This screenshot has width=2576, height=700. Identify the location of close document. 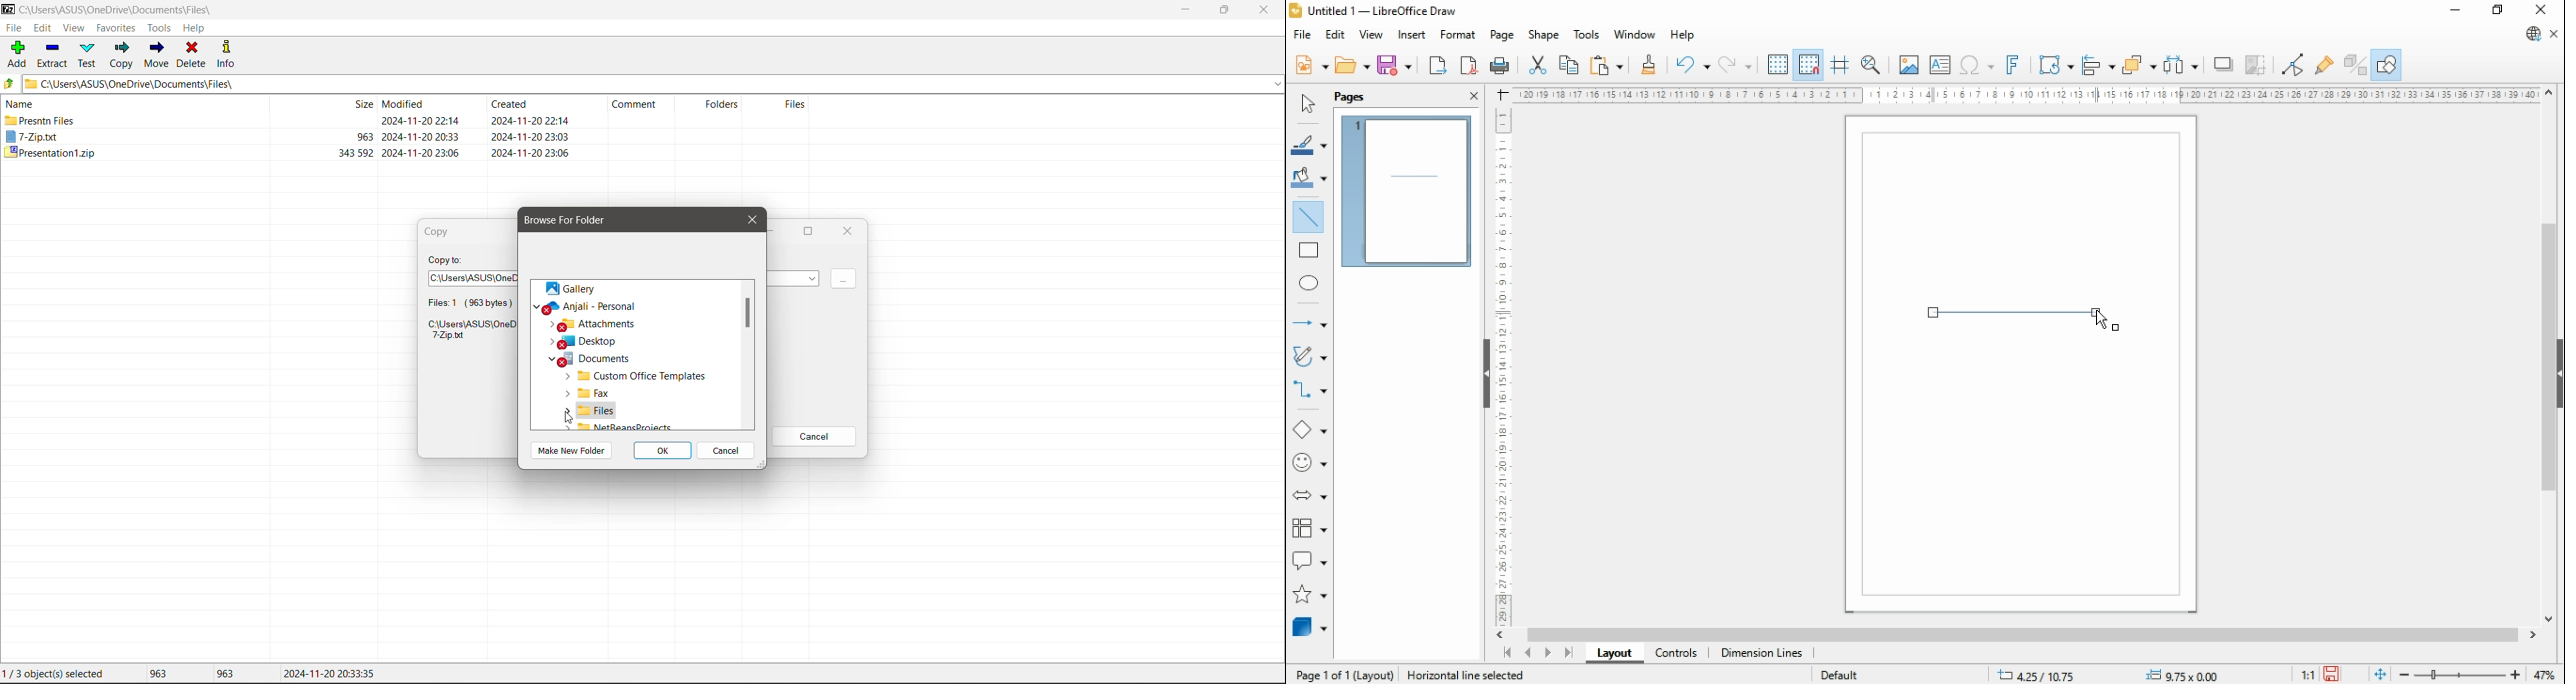
(2555, 34).